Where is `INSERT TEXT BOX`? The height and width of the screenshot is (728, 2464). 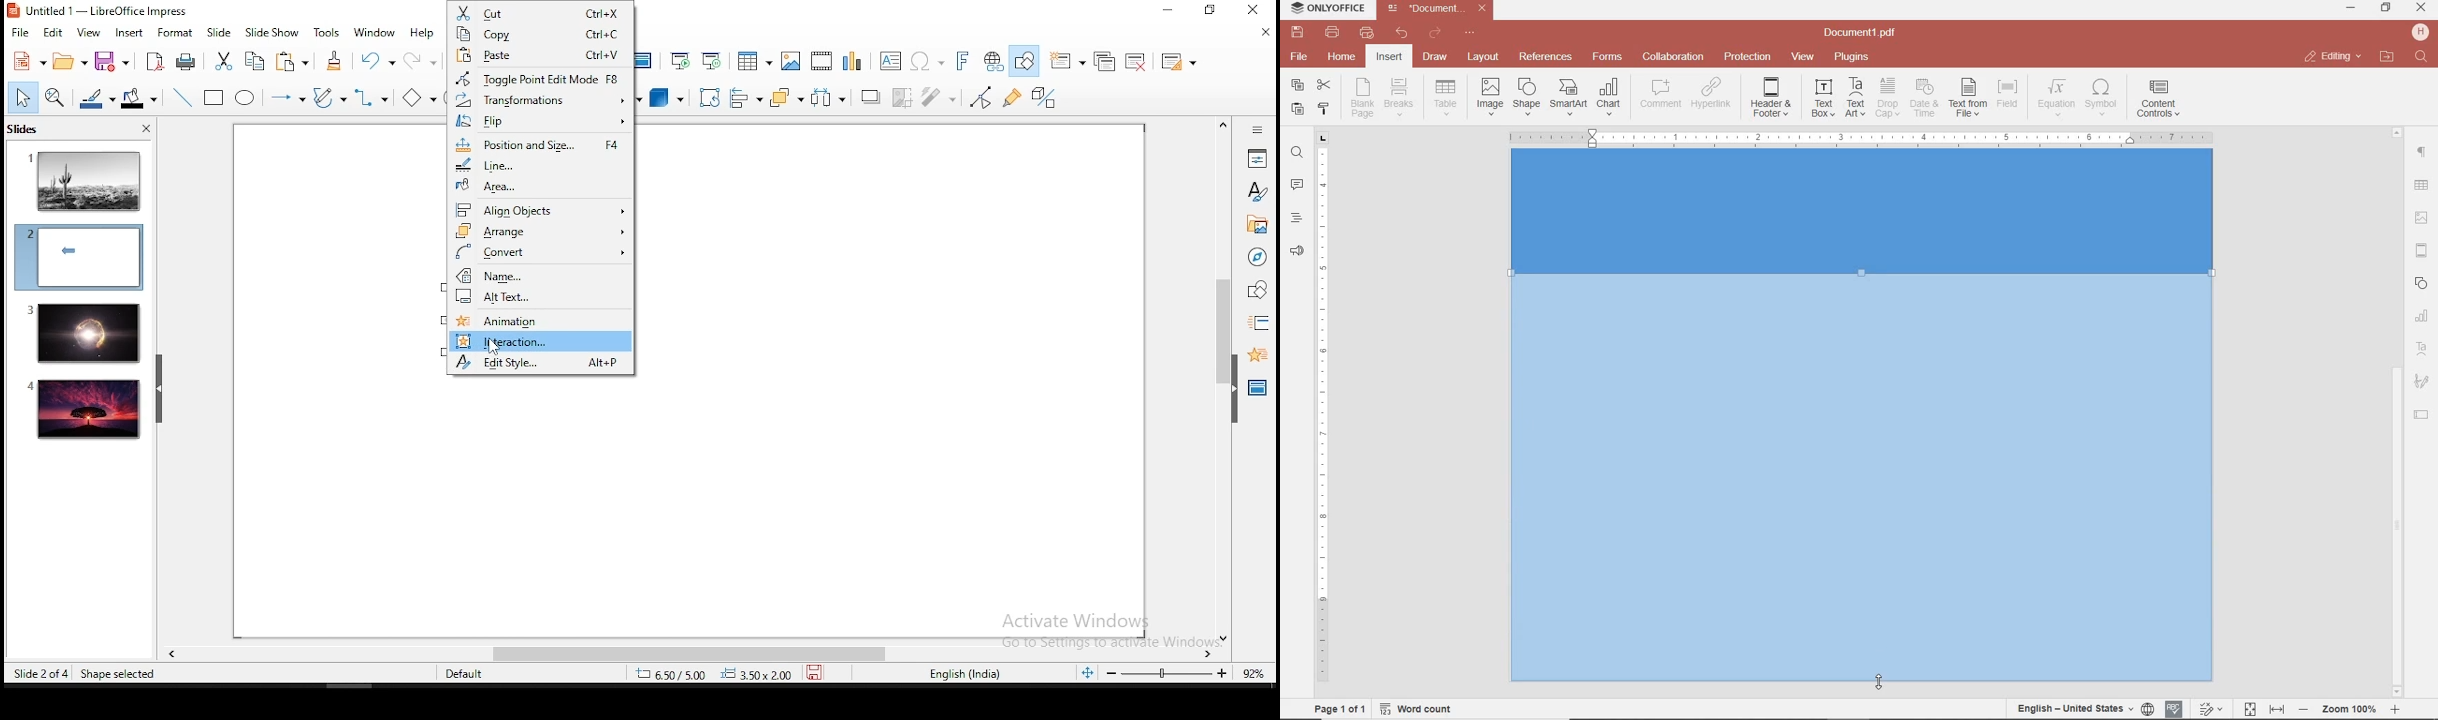 INSERT TEXT BOX is located at coordinates (1823, 97).